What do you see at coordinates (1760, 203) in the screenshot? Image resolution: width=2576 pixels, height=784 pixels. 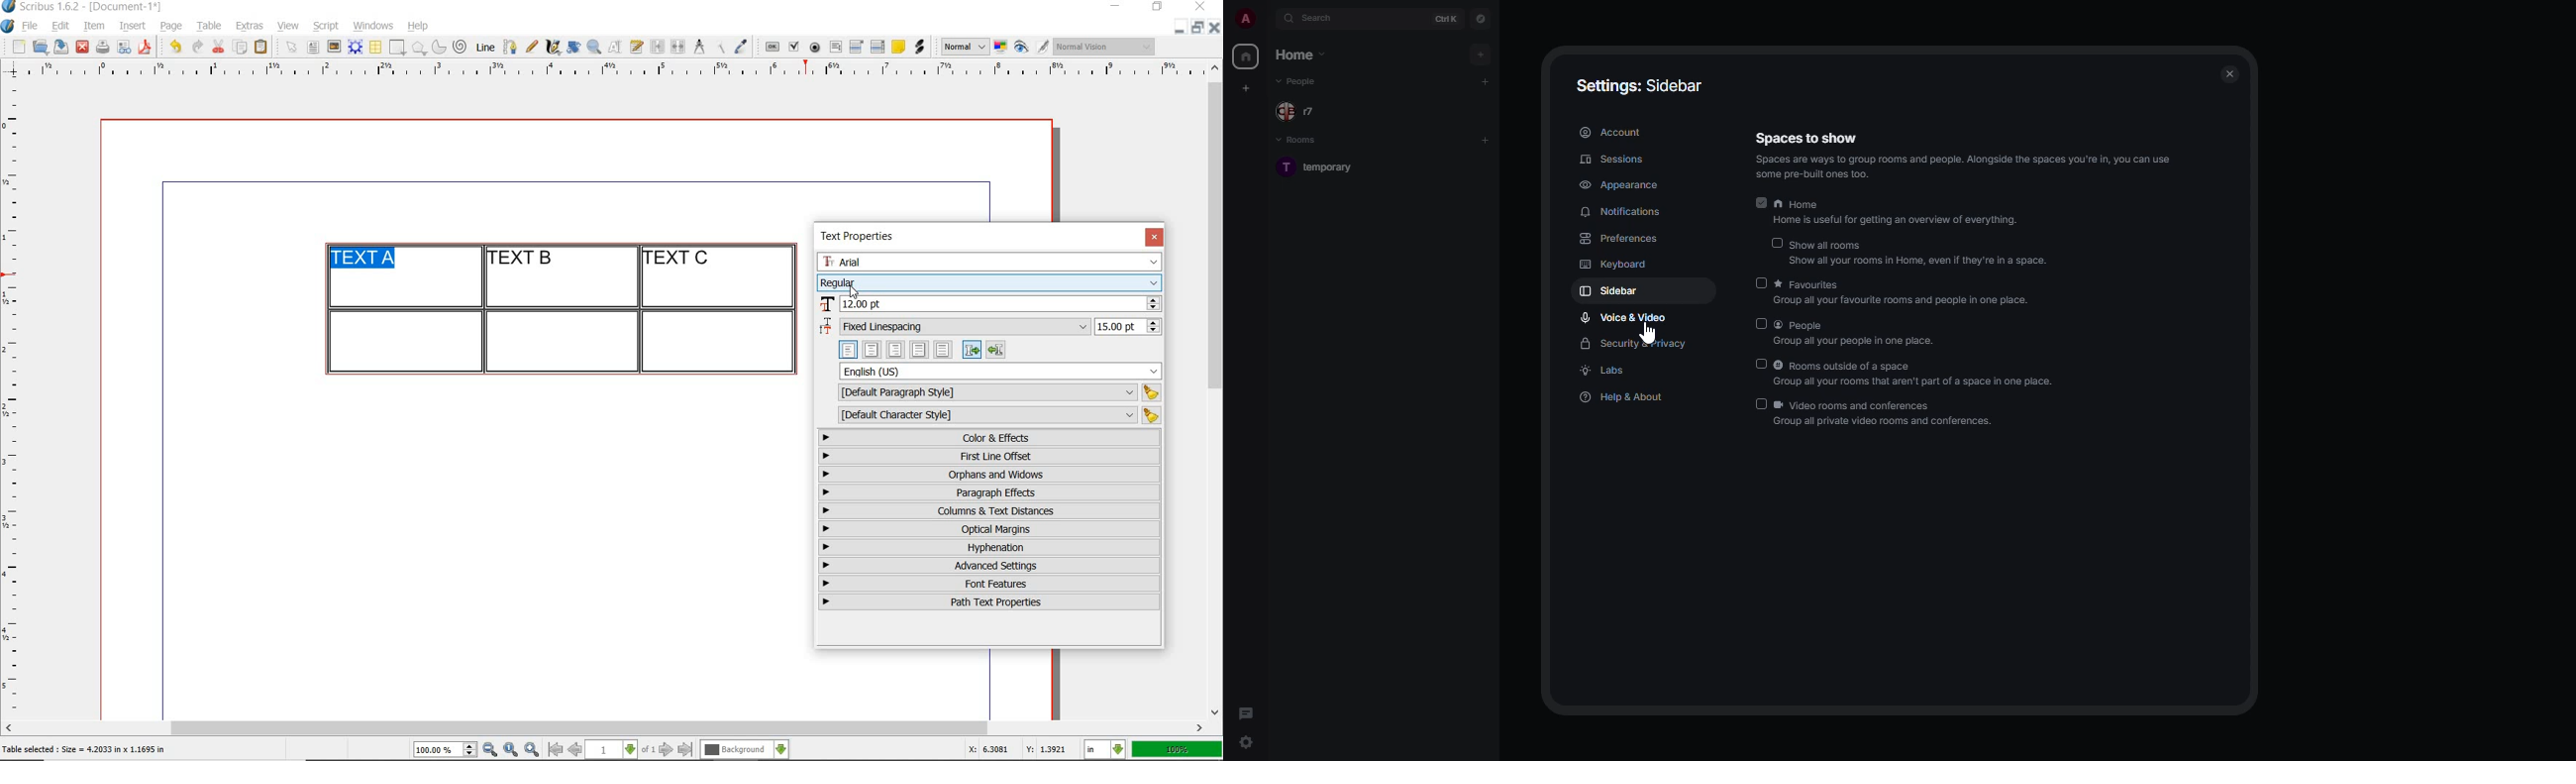 I see `enabled` at bounding box center [1760, 203].